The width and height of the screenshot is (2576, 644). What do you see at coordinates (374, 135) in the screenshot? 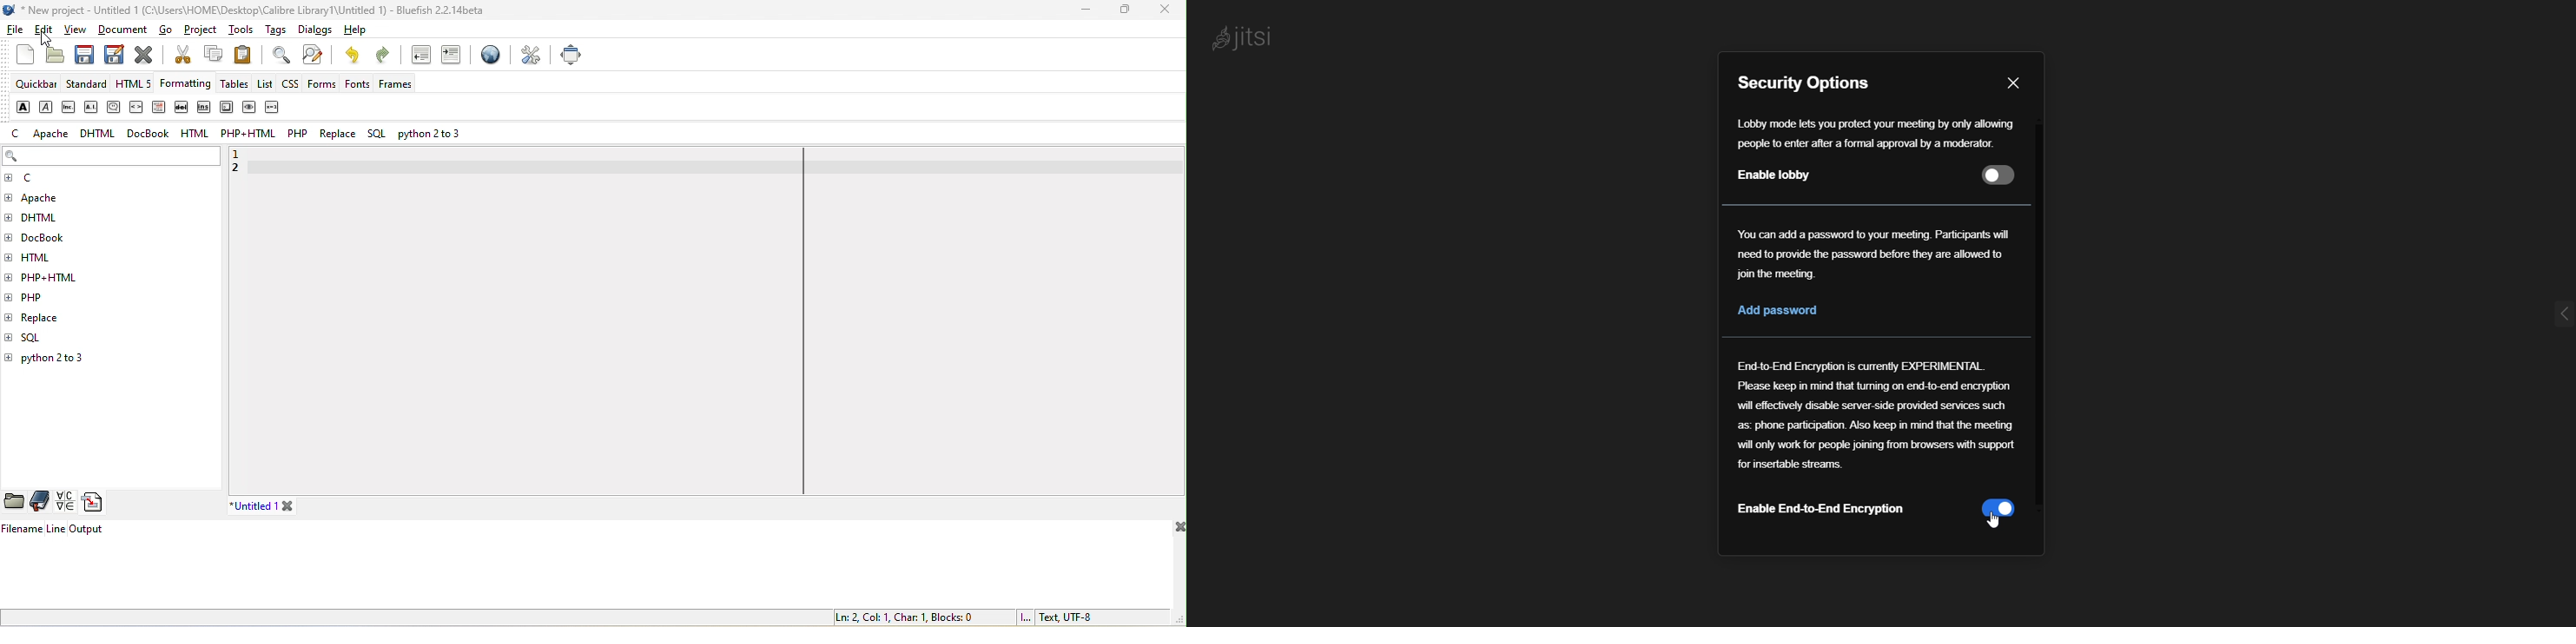
I see `sql` at bounding box center [374, 135].